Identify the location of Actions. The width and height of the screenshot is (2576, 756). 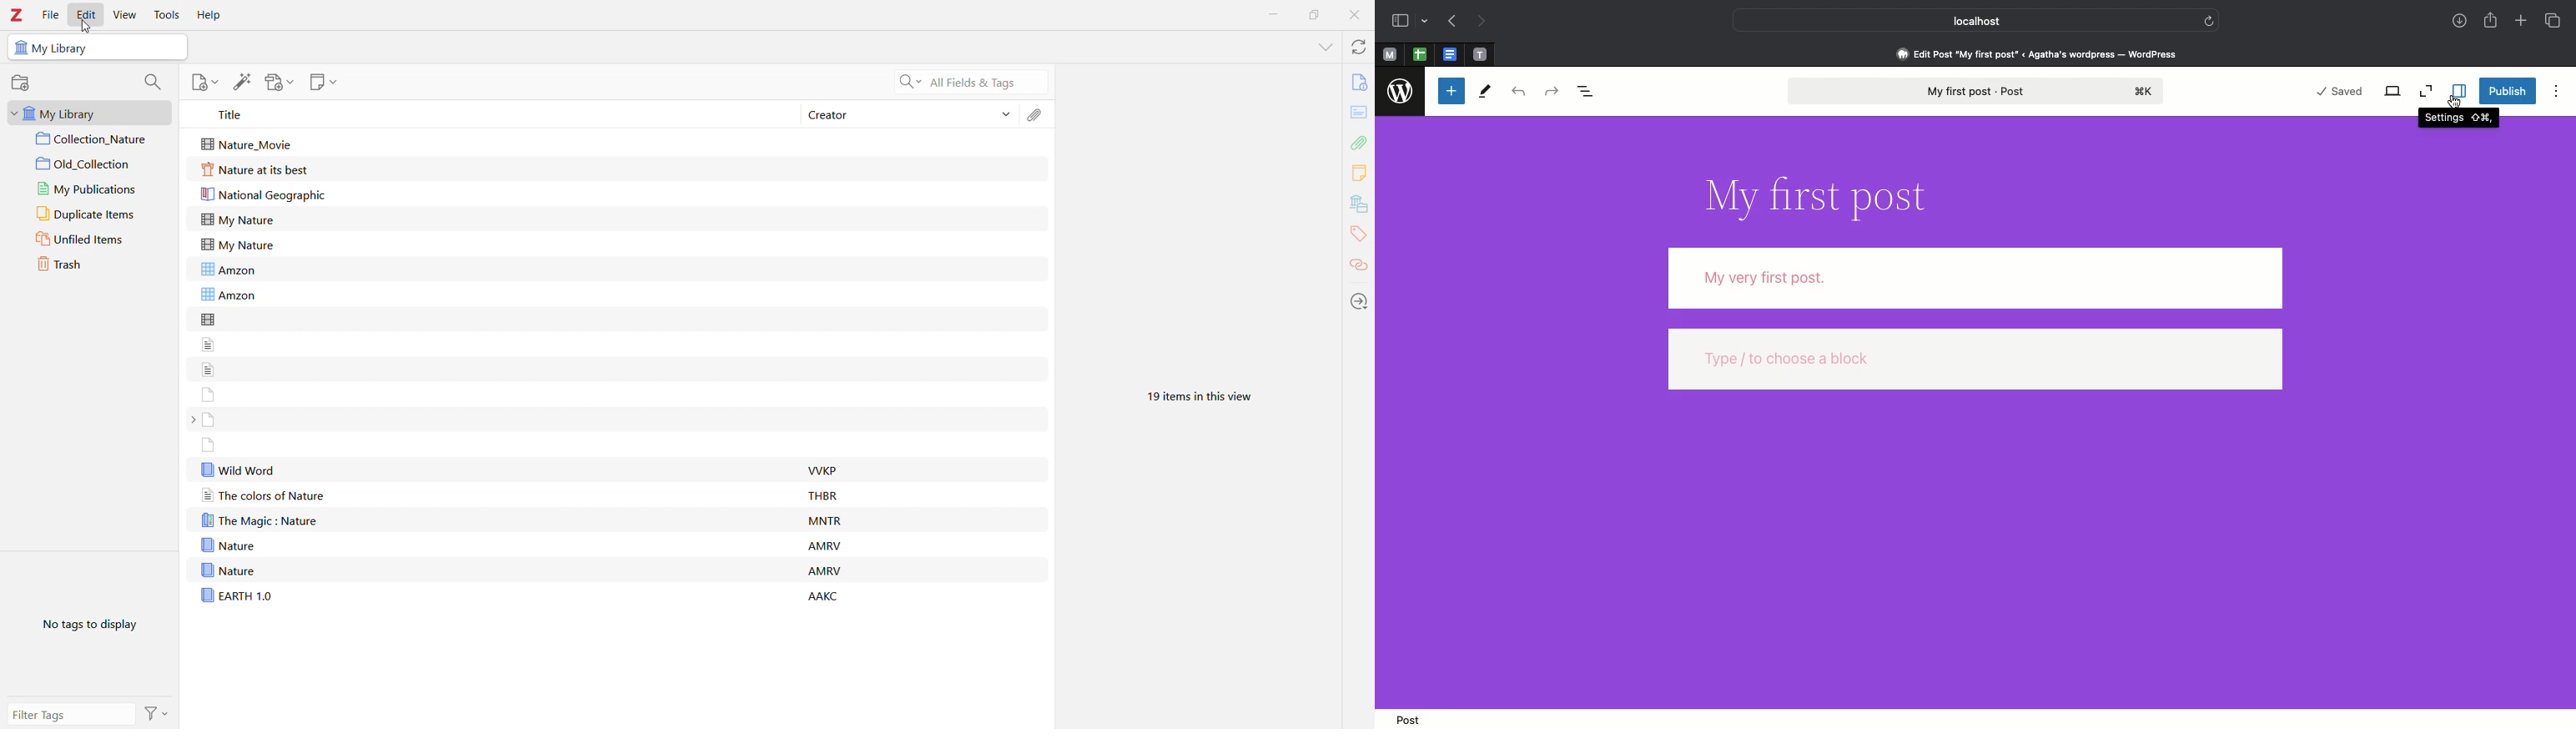
(159, 713).